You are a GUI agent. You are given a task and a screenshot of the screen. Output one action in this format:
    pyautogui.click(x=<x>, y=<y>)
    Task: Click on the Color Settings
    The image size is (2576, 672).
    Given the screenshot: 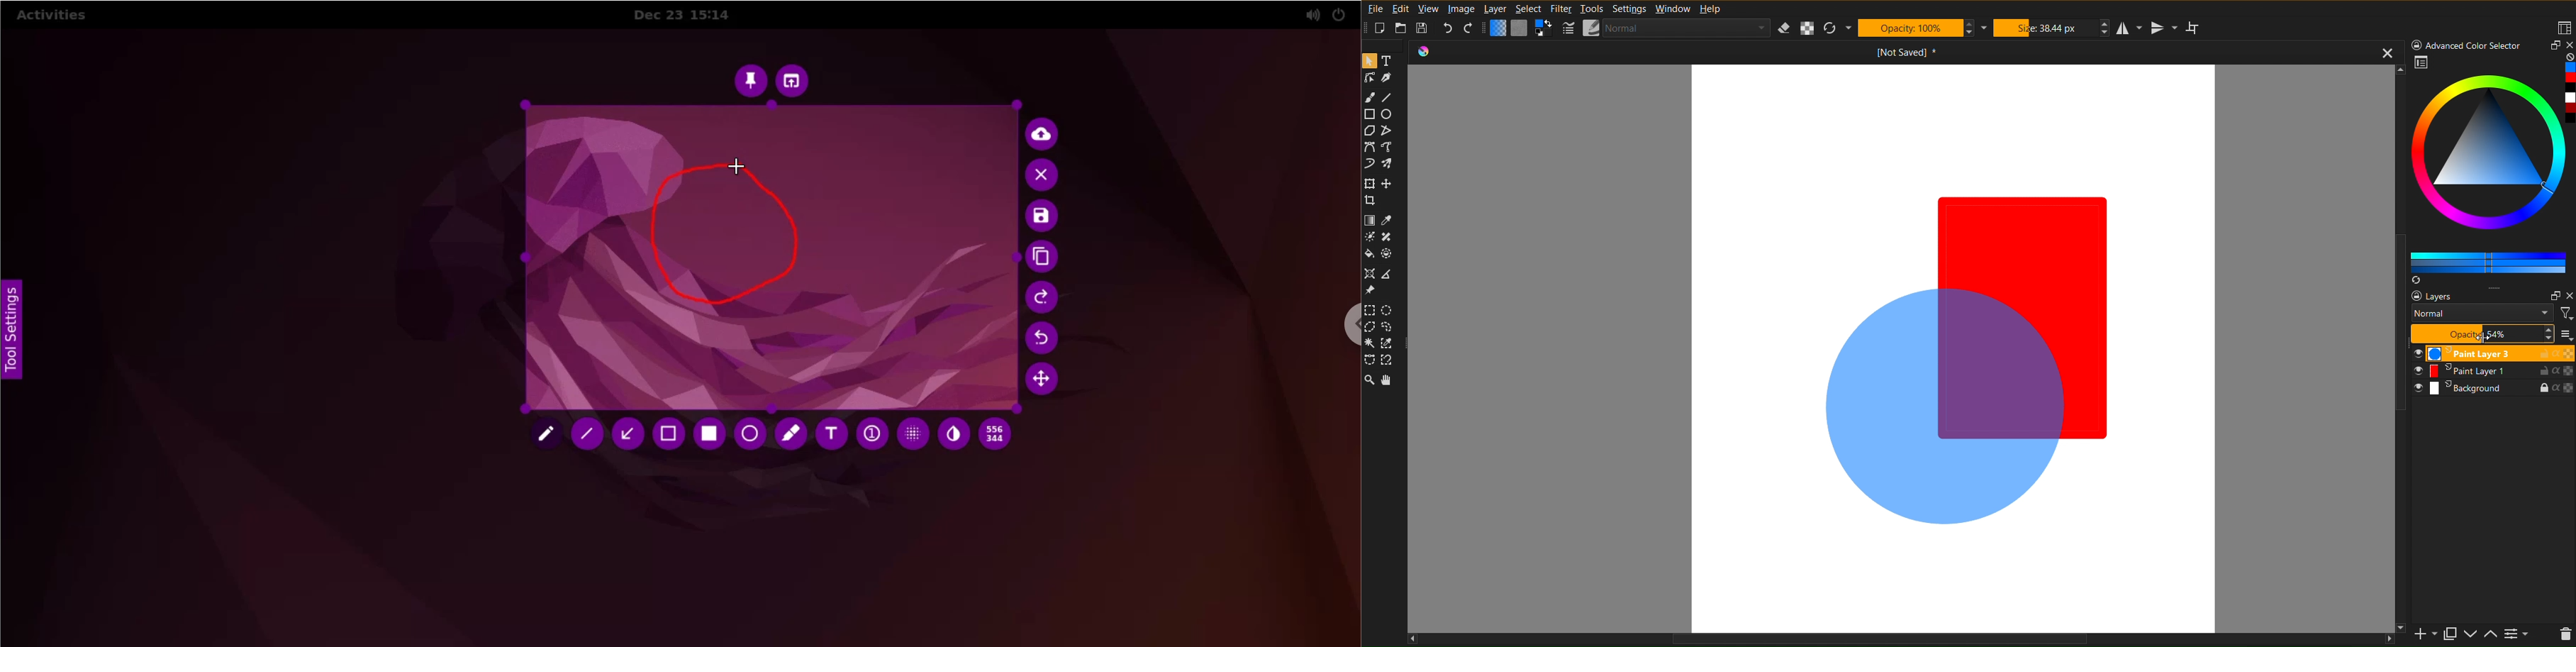 What is the action you would take?
    pyautogui.click(x=1521, y=31)
    